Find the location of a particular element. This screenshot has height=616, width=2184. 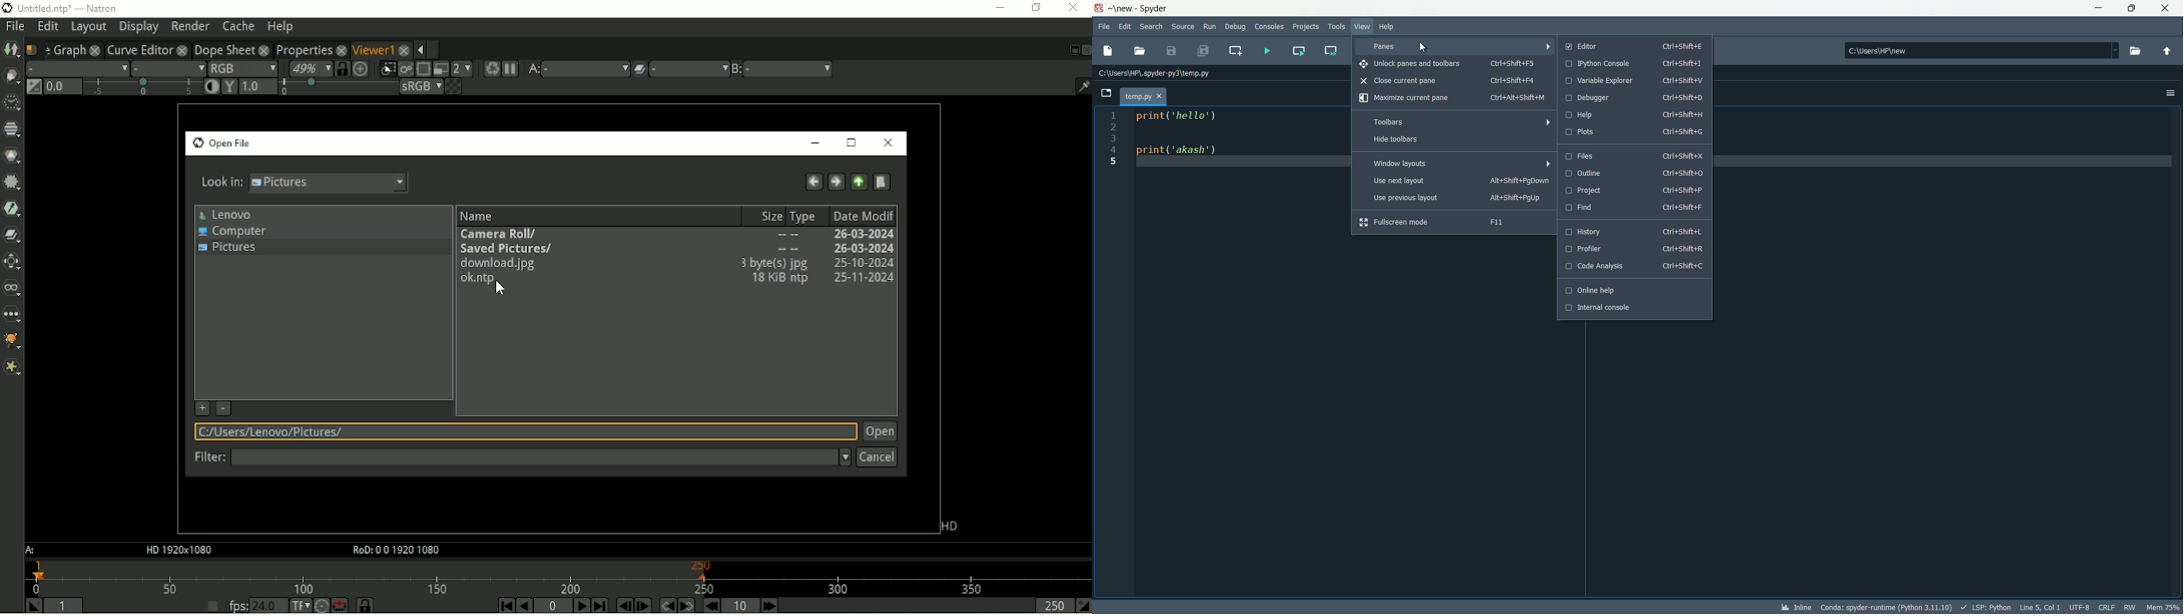

restore is located at coordinates (2132, 9).